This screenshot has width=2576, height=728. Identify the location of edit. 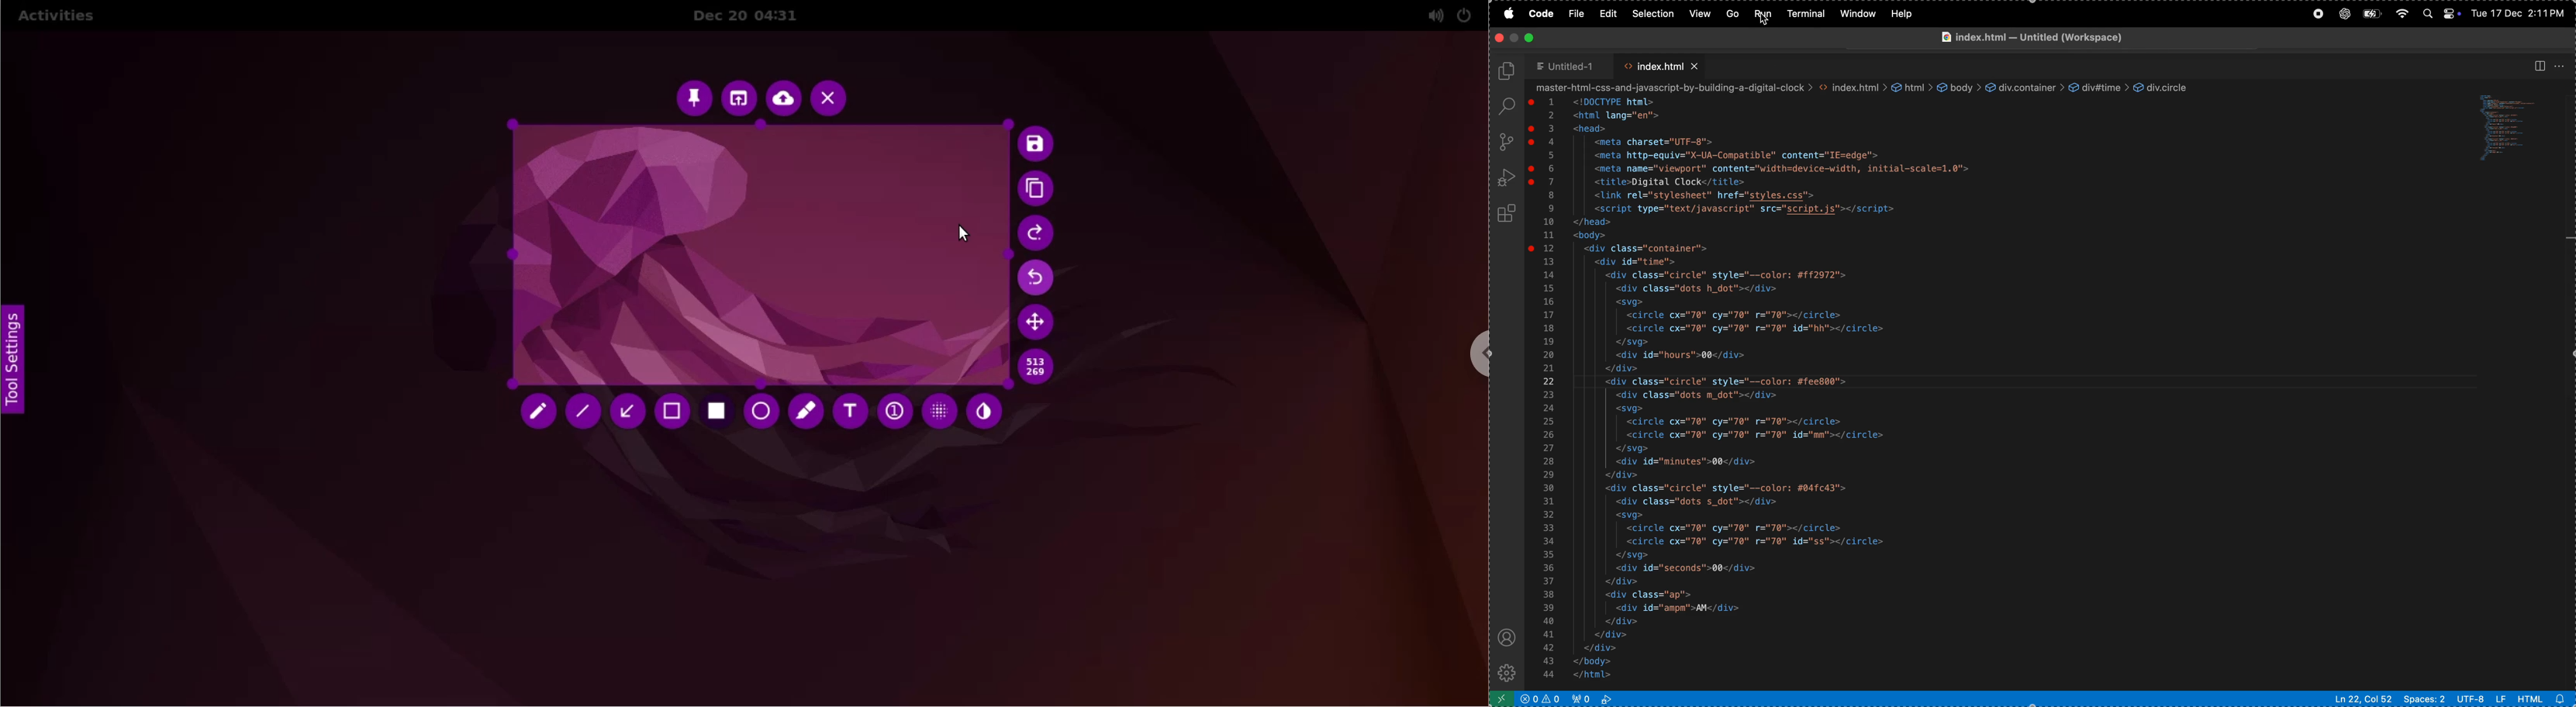
(1609, 14).